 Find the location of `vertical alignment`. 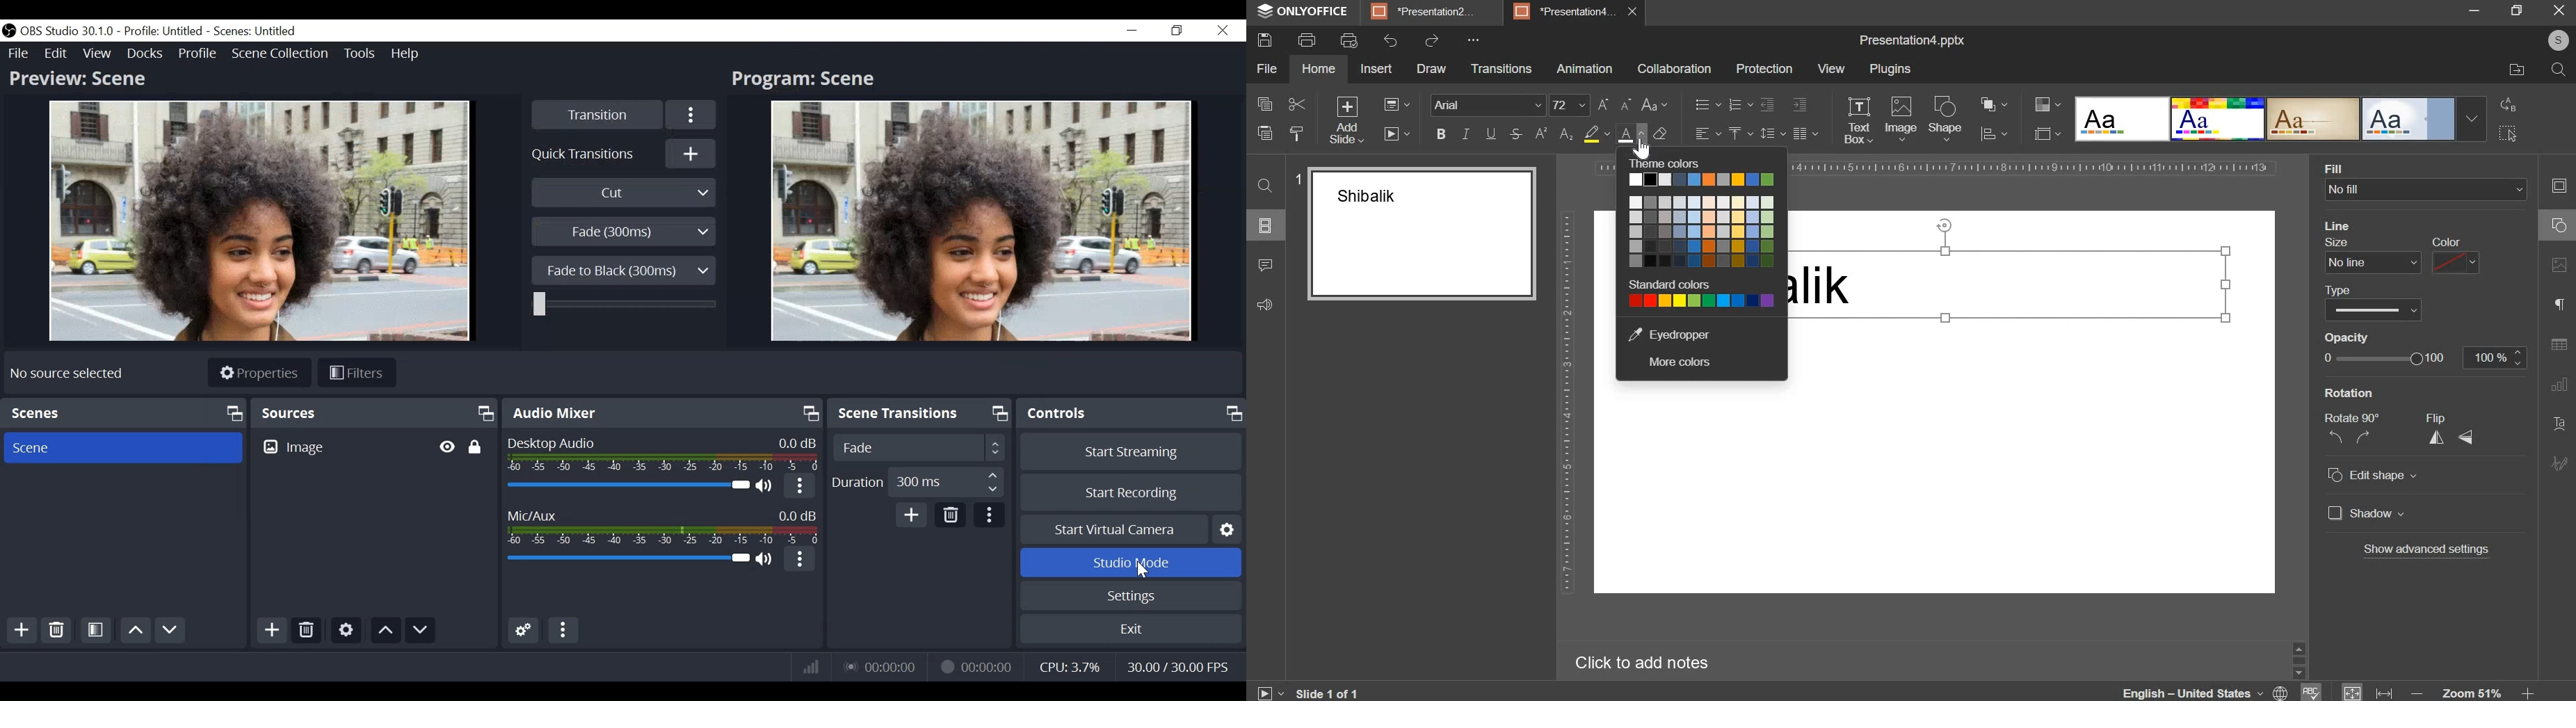

vertical alignment is located at coordinates (1740, 134).